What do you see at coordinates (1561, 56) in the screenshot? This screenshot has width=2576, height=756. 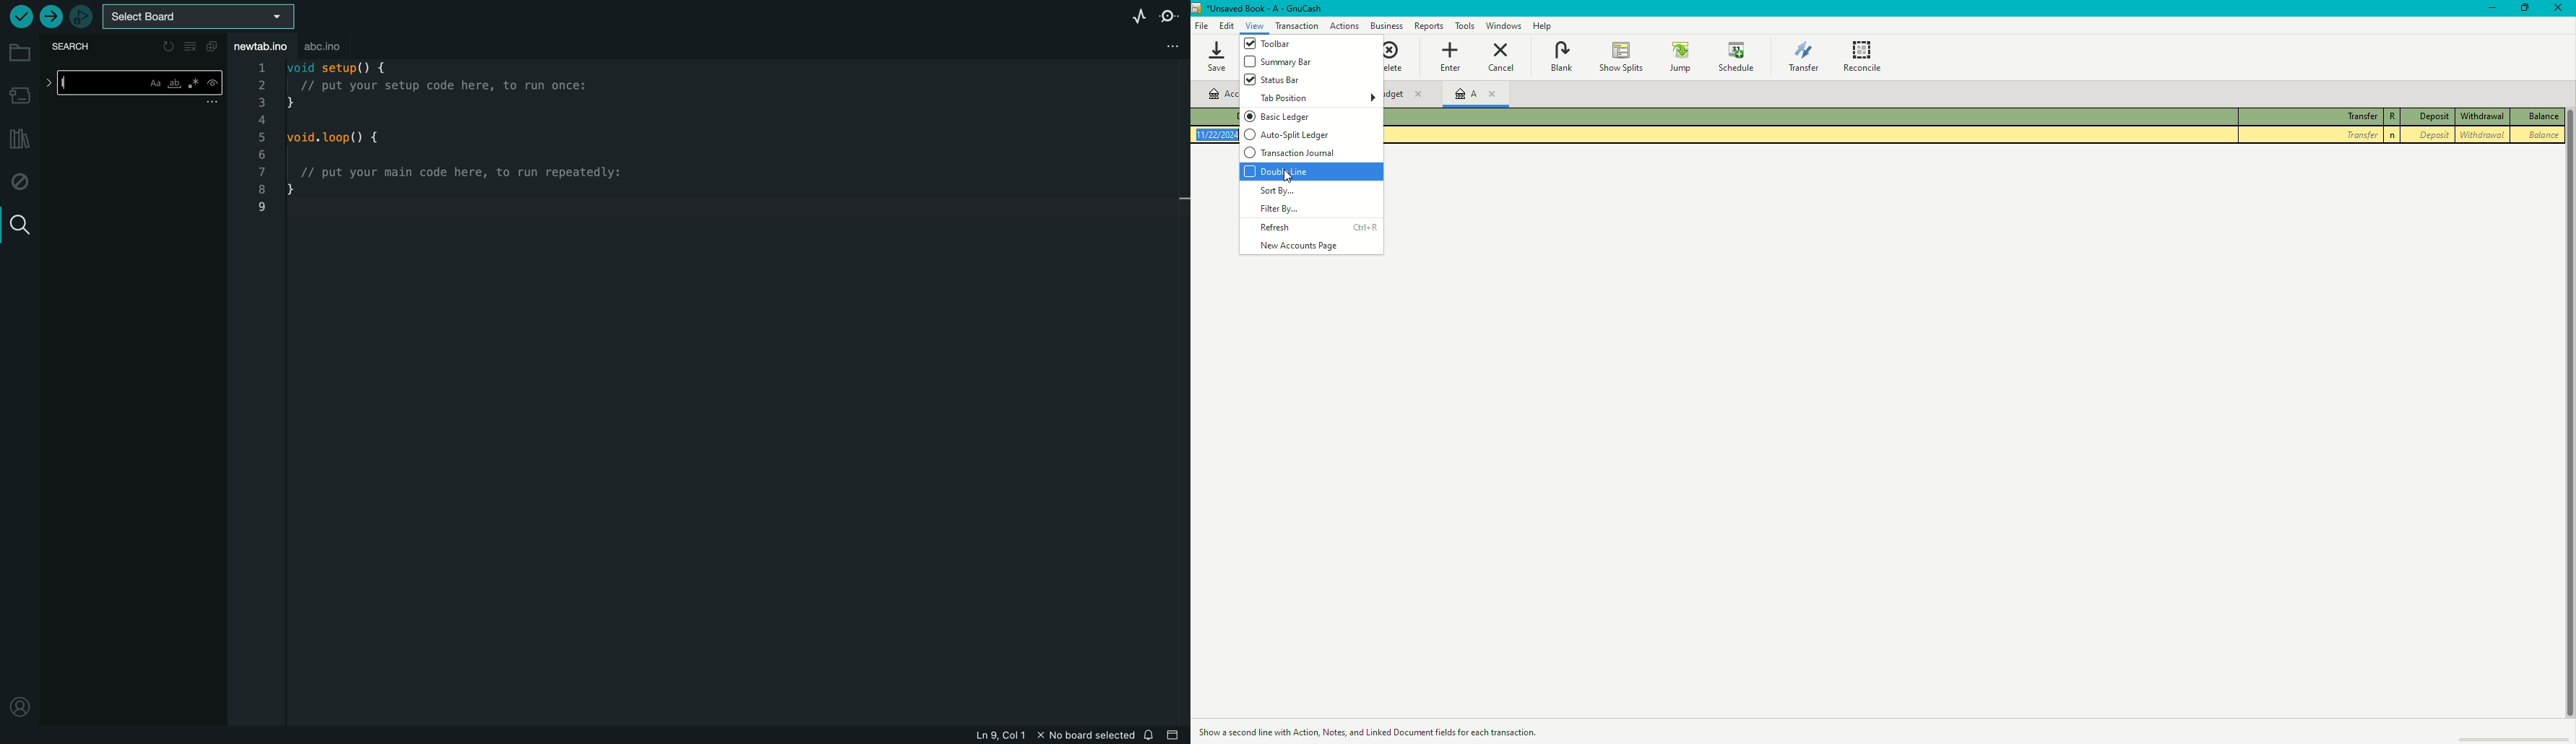 I see `Blank` at bounding box center [1561, 56].